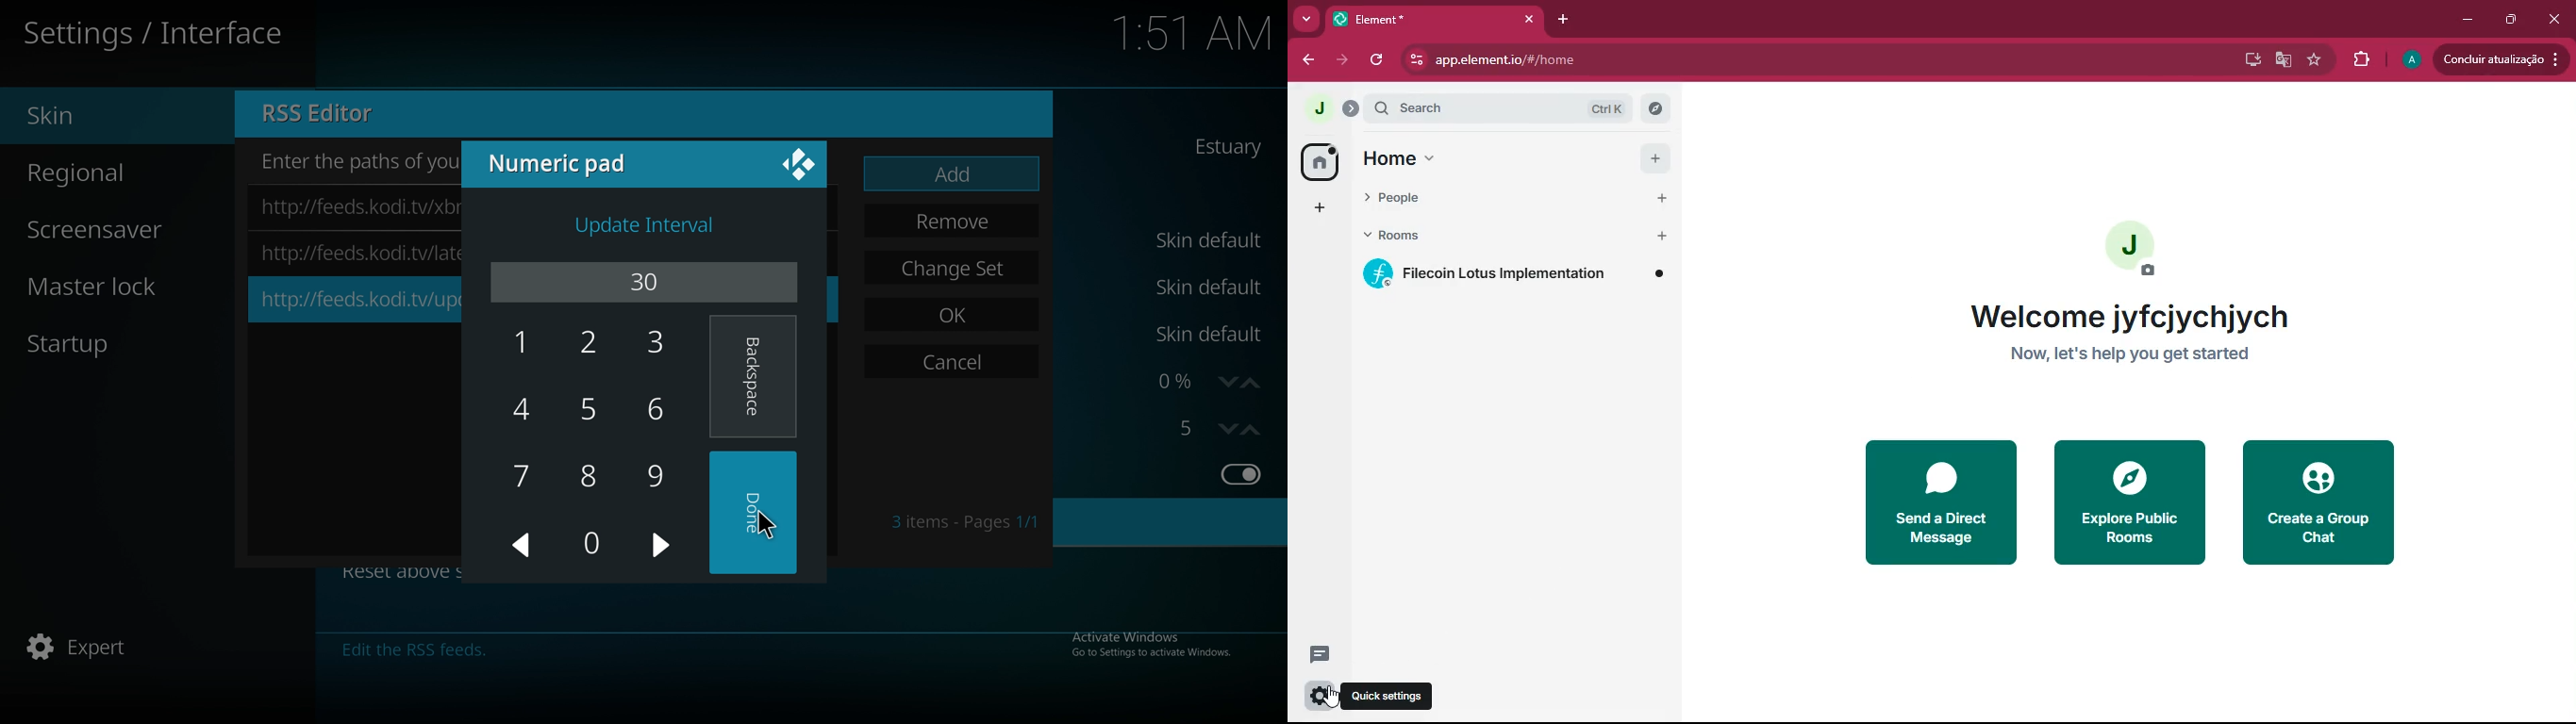  What do you see at coordinates (1309, 58) in the screenshot?
I see `back` at bounding box center [1309, 58].